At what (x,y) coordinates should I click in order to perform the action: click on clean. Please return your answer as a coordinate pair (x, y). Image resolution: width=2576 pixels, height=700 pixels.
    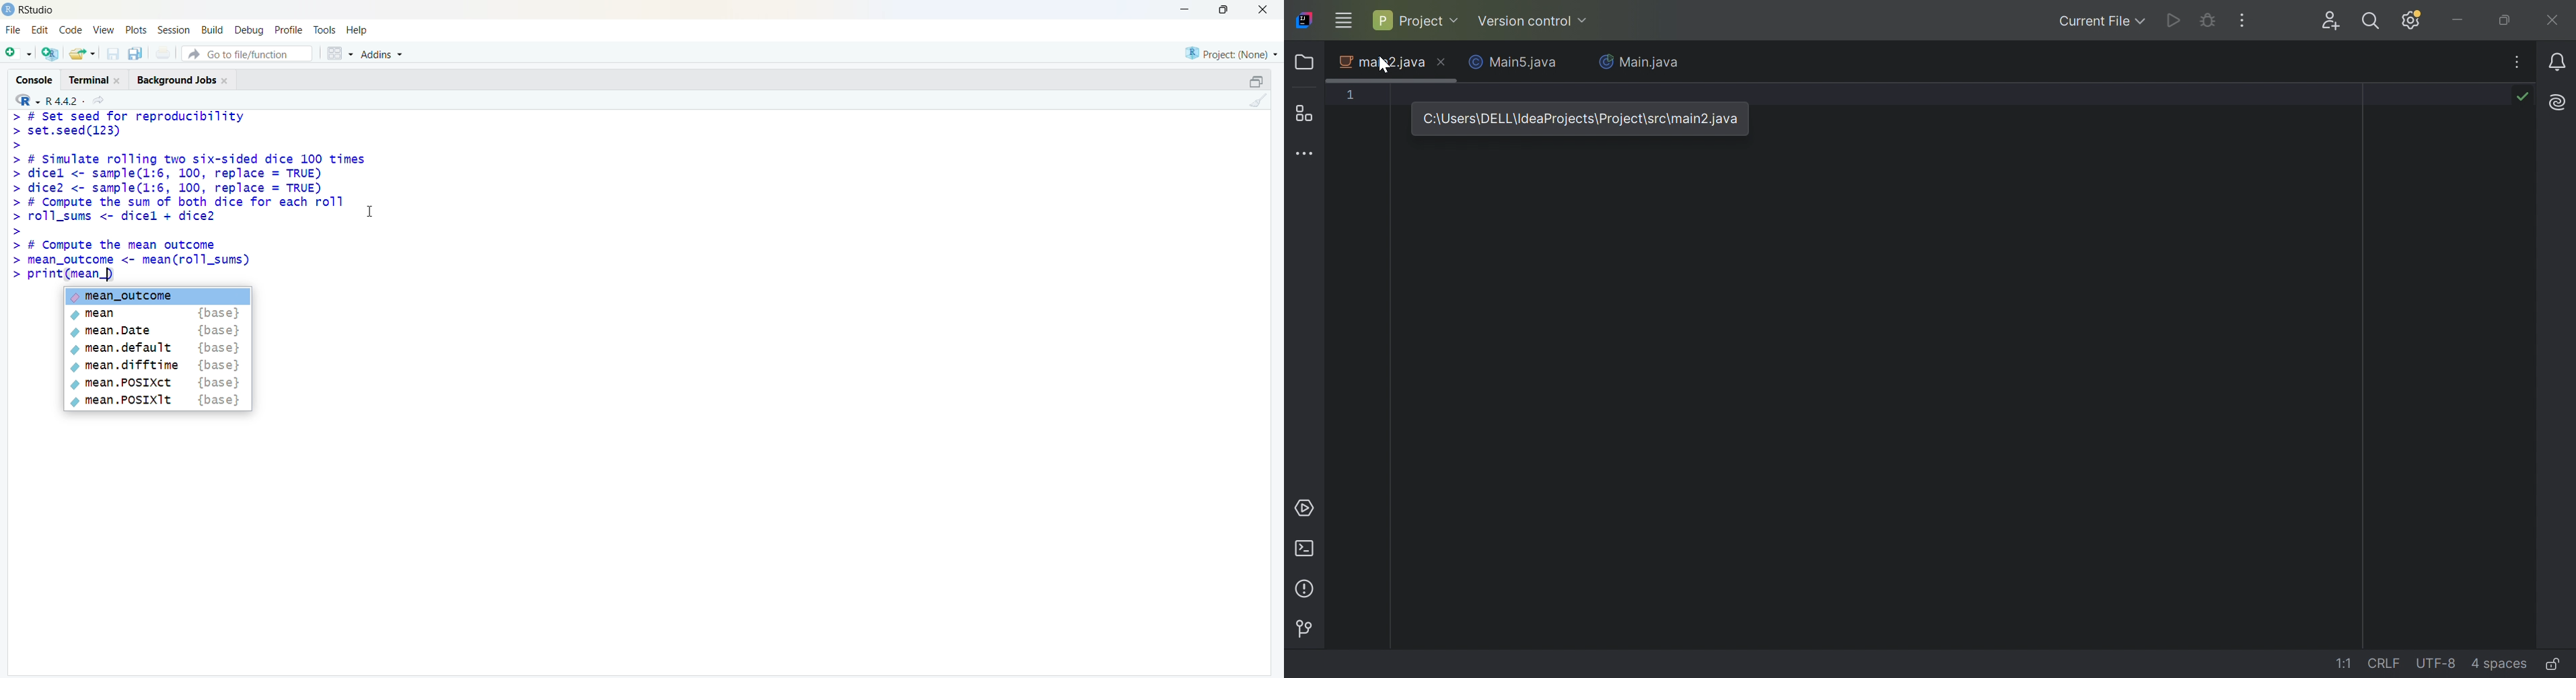
    Looking at the image, I should click on (1259, 100).